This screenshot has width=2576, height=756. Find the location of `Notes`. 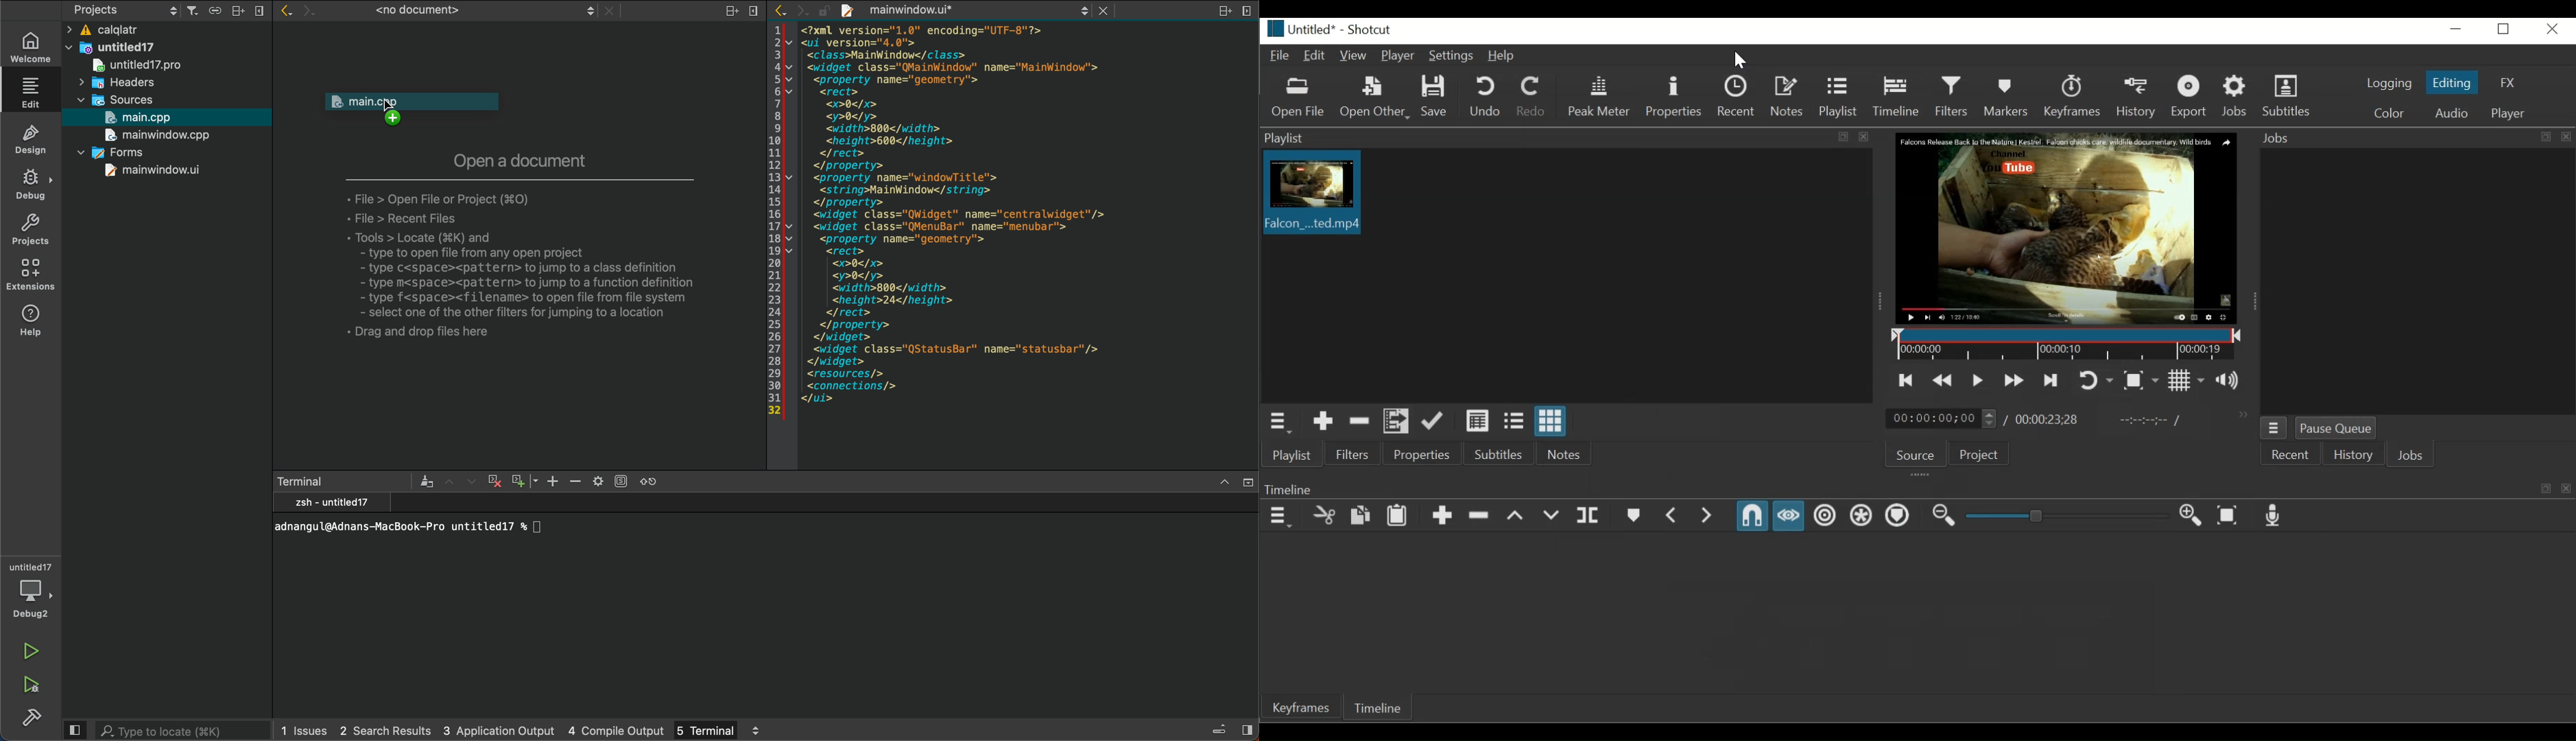

Notes is located at coordinates (1562, 454).